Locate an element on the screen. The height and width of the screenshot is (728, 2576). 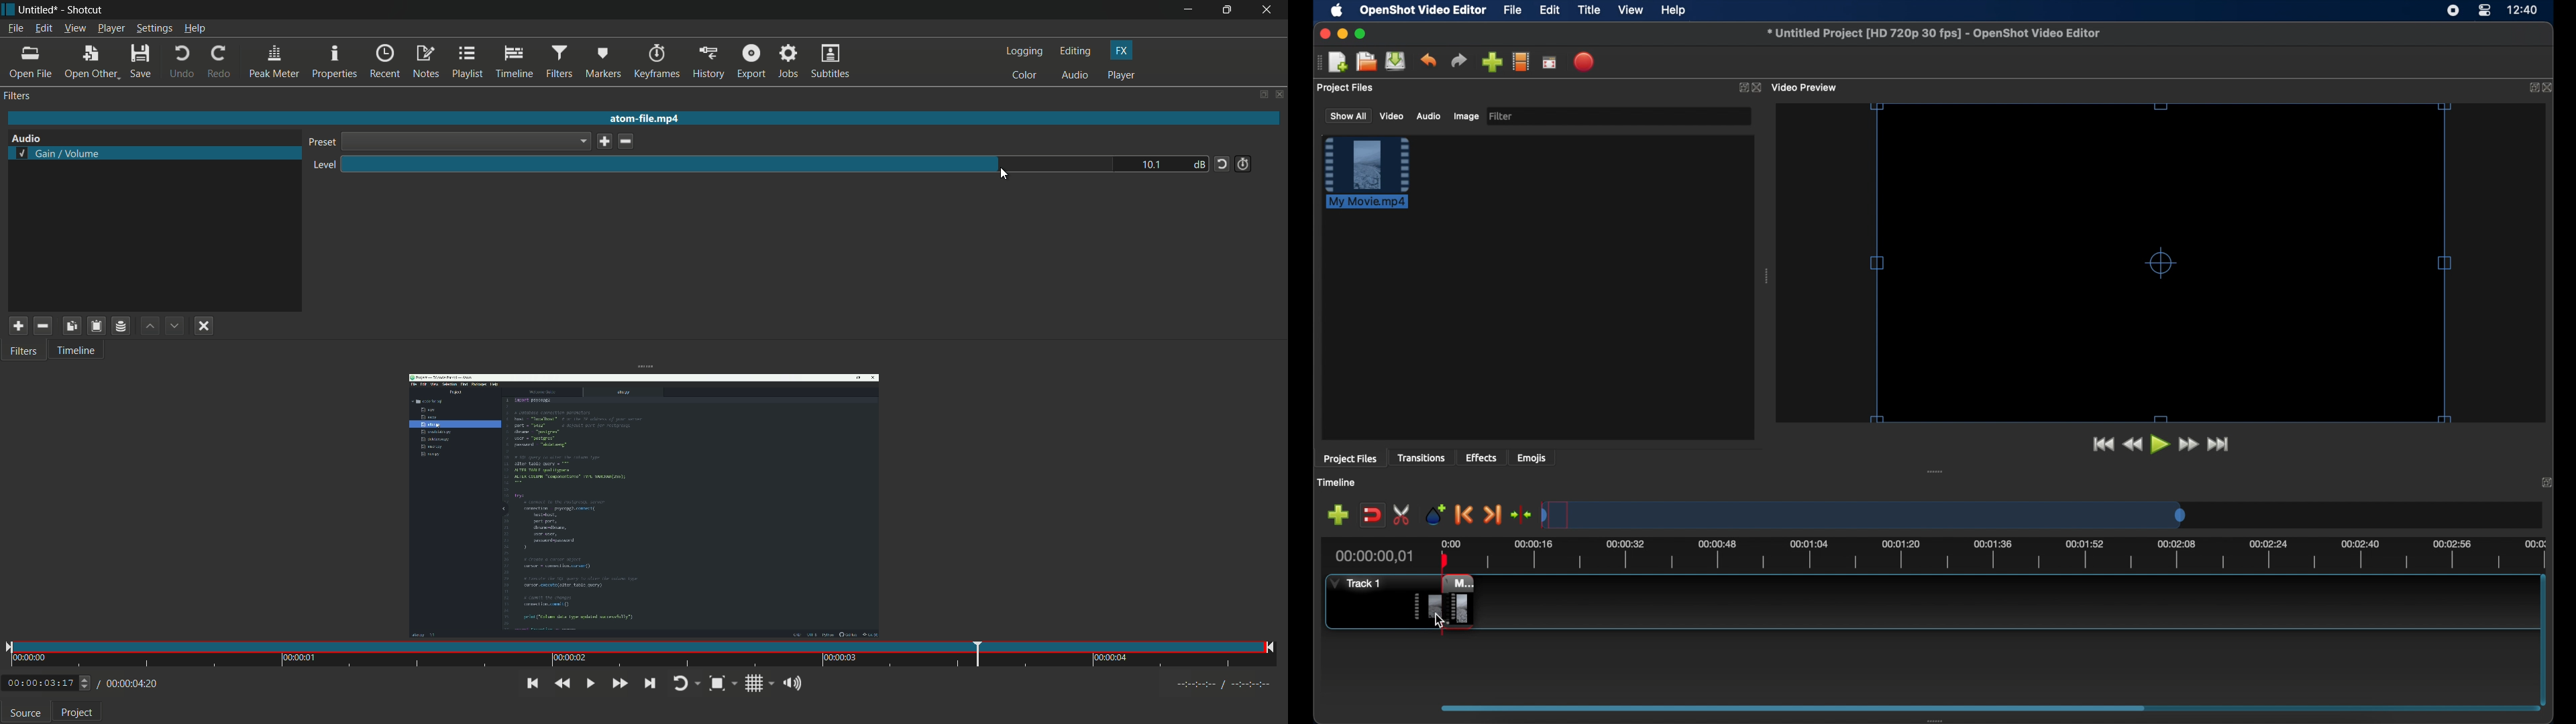
logging is located at coordinates (1024, 51).